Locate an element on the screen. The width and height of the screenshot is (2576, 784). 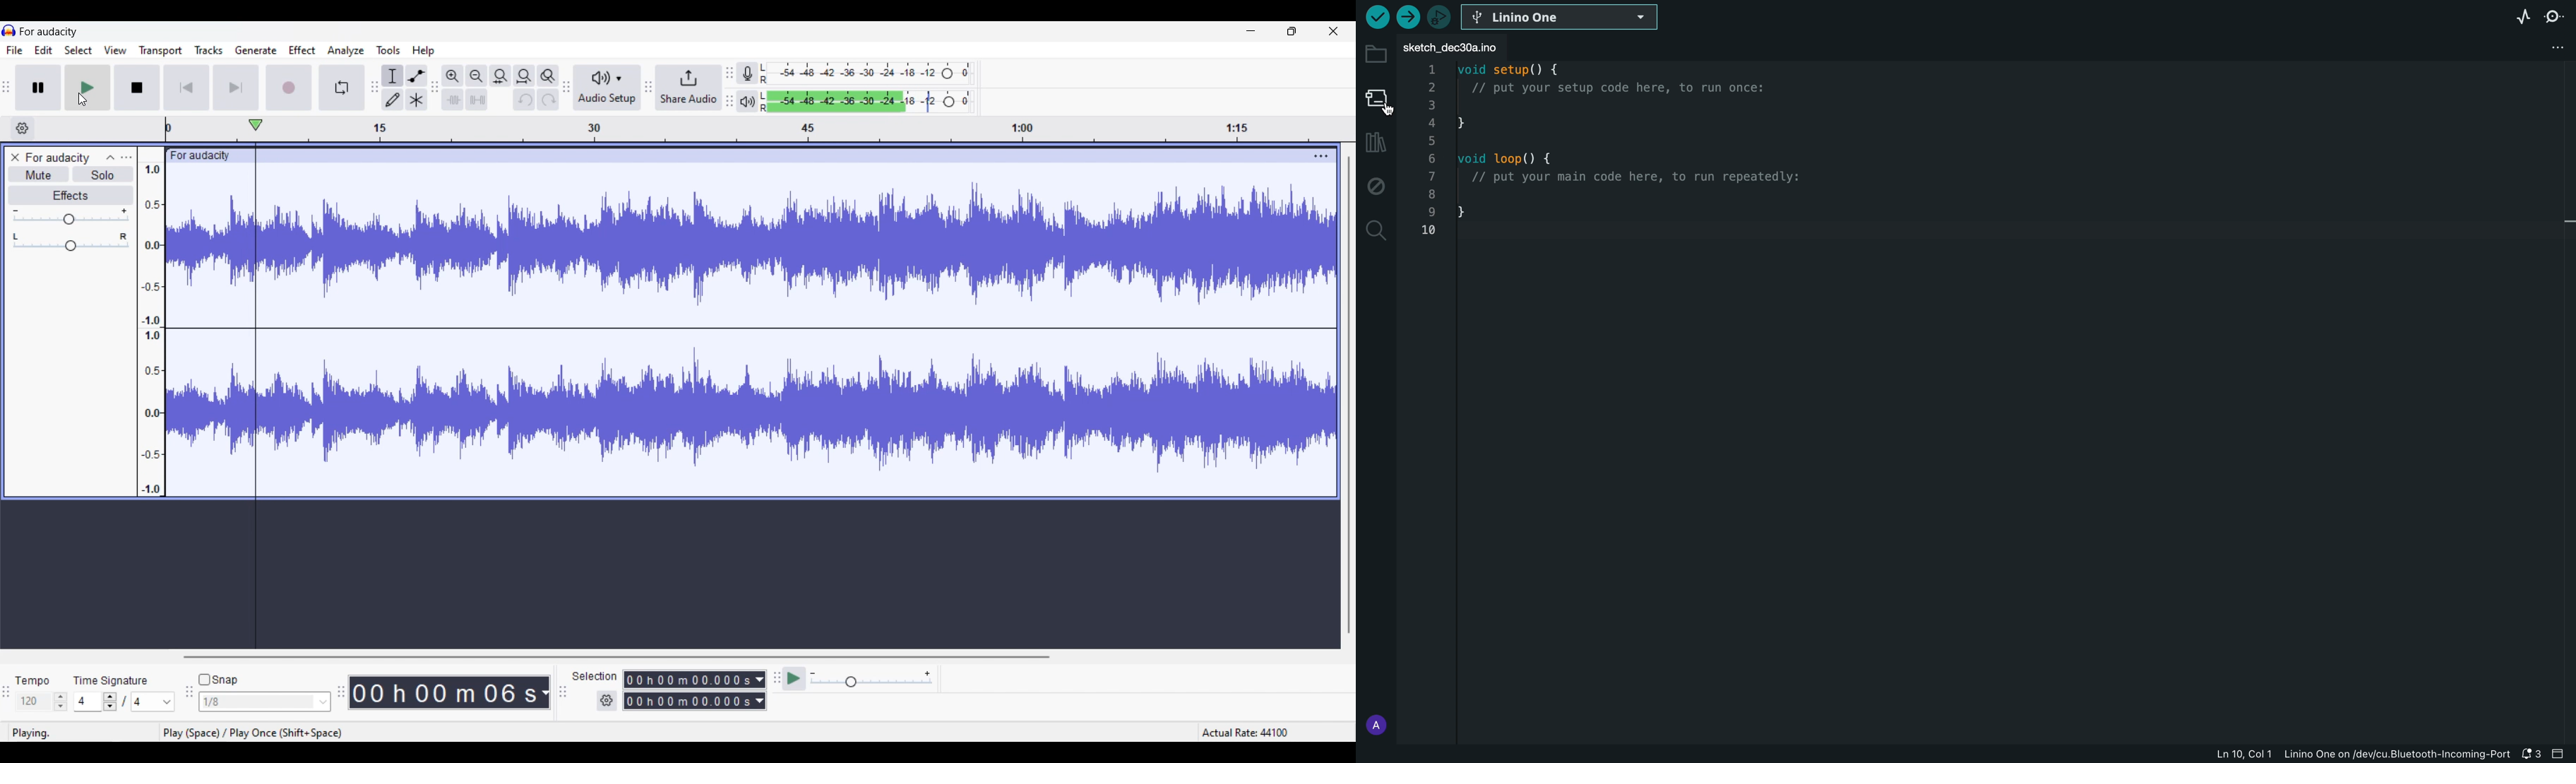
Undo is located at coordinates (525, 100).